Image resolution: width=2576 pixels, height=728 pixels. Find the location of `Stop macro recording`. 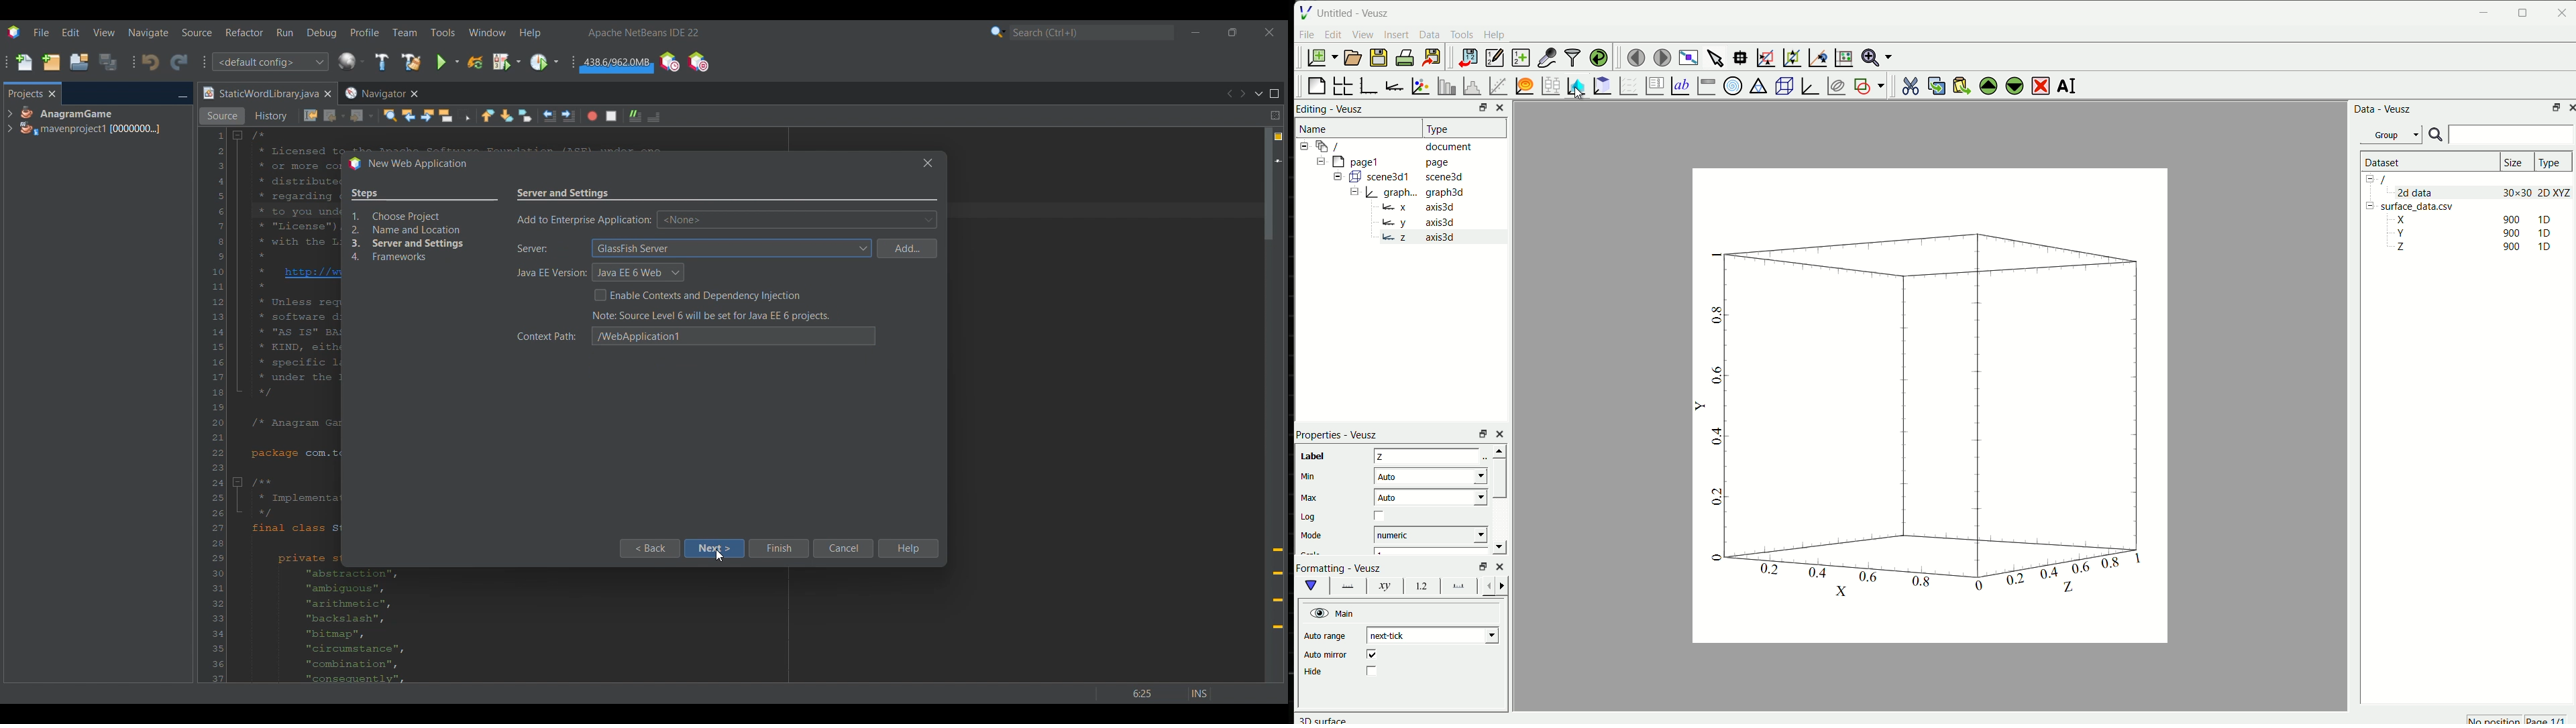

Stop macro recording is located at coordinates (611, 116).